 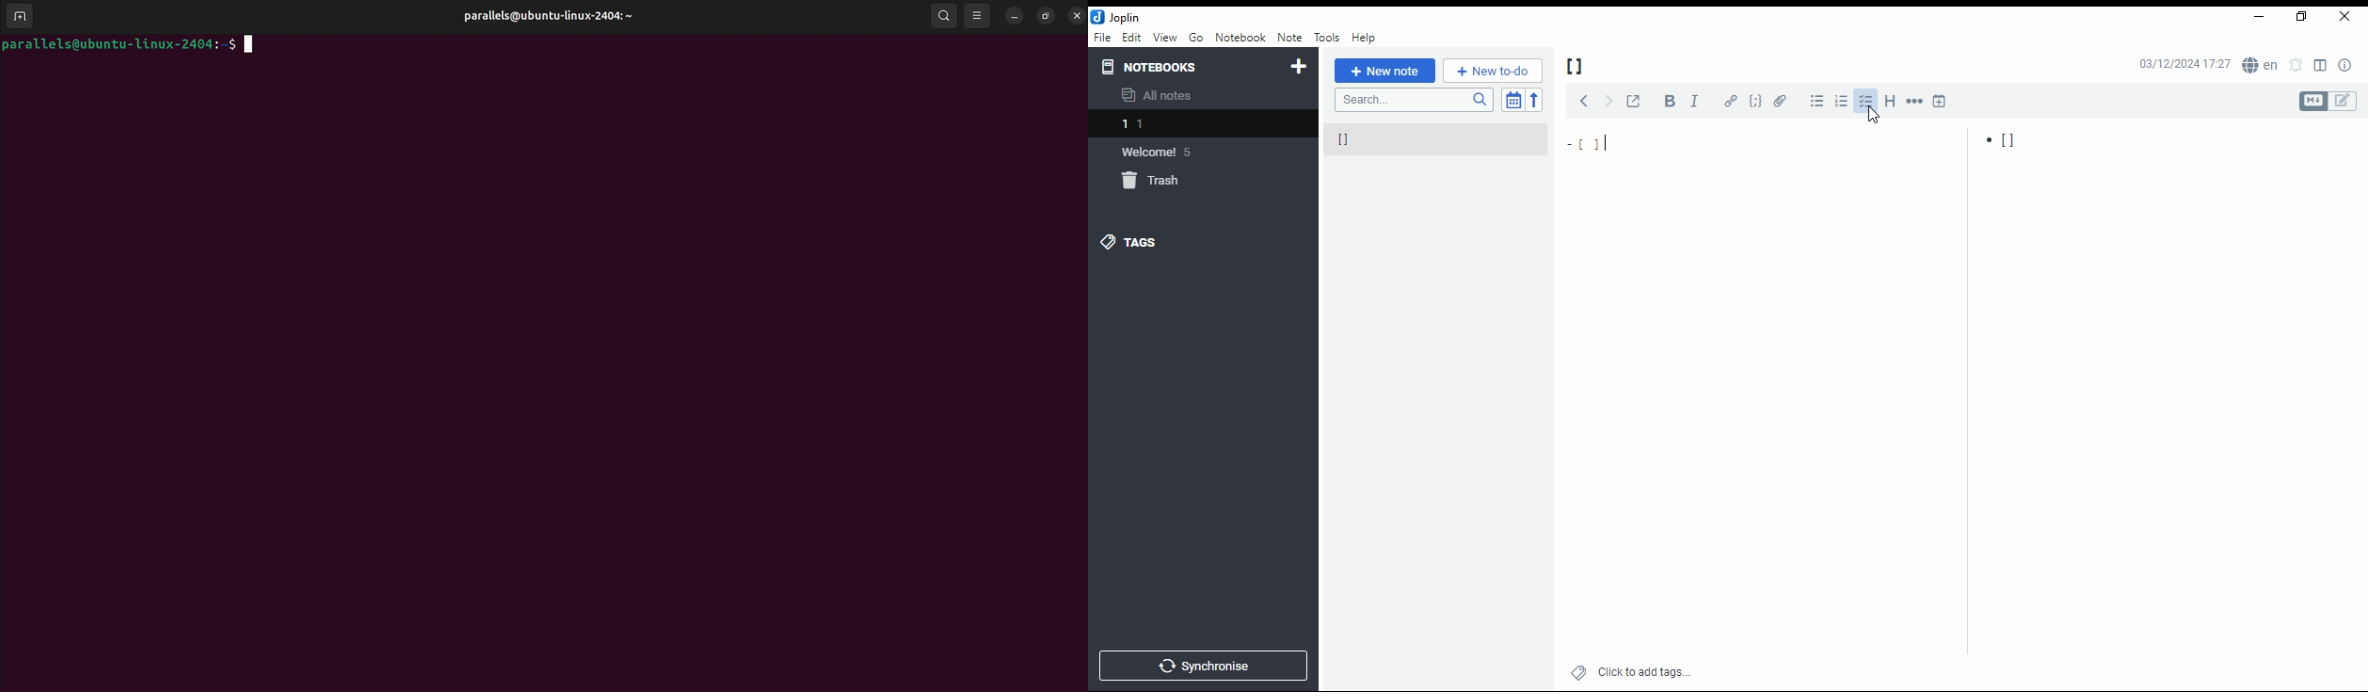 I want to click on edit, so click(x=1132, y=36).